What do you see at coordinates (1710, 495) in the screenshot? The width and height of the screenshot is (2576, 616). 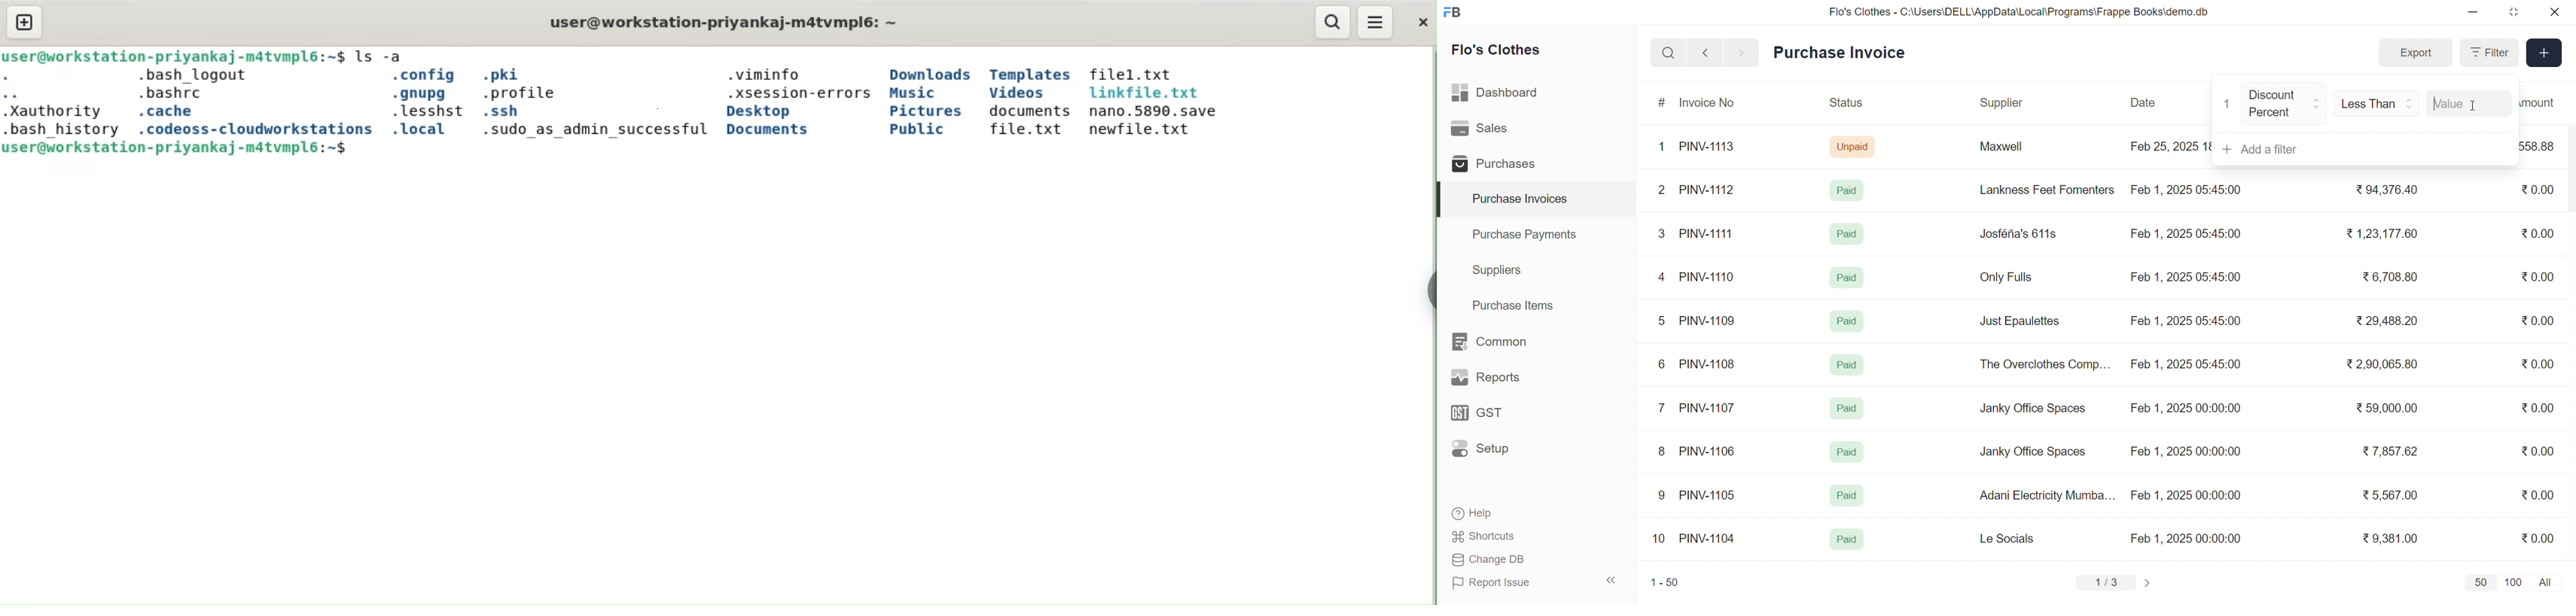 I see `PINV-1105` at bounding box center [1710, 495].